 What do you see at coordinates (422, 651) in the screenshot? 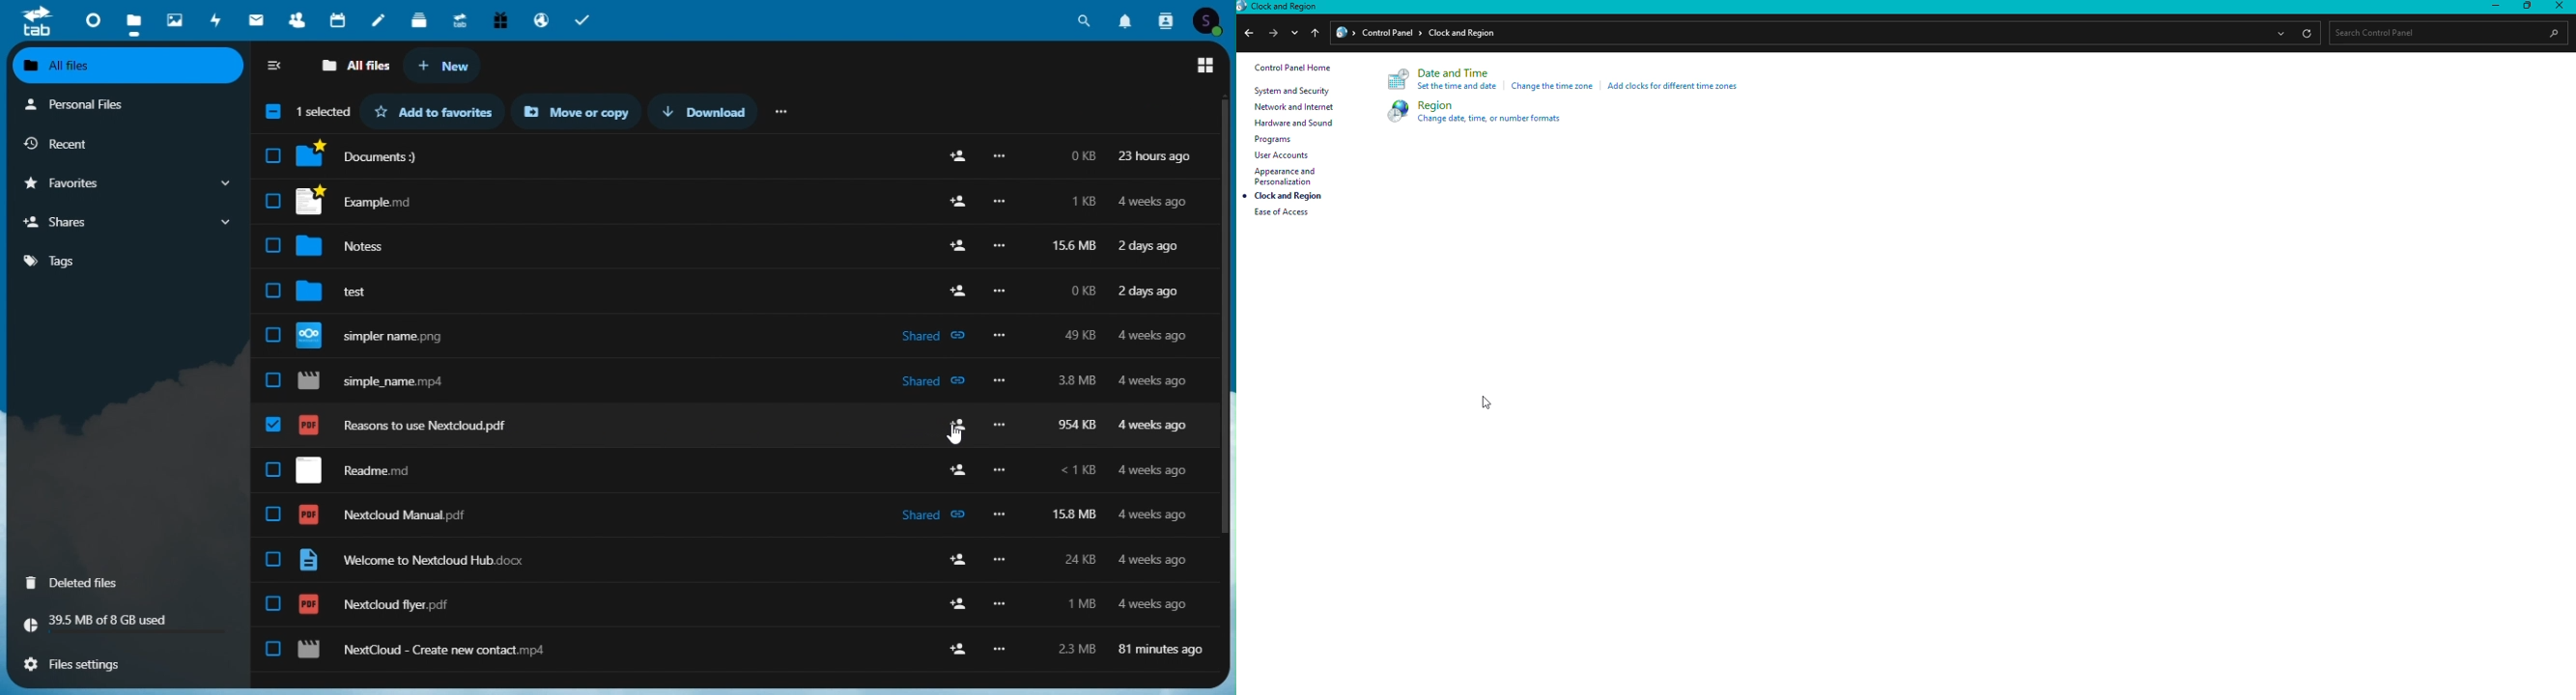
I see `nextcloud - create new contact.mp4` at bounding box center [422, 651].